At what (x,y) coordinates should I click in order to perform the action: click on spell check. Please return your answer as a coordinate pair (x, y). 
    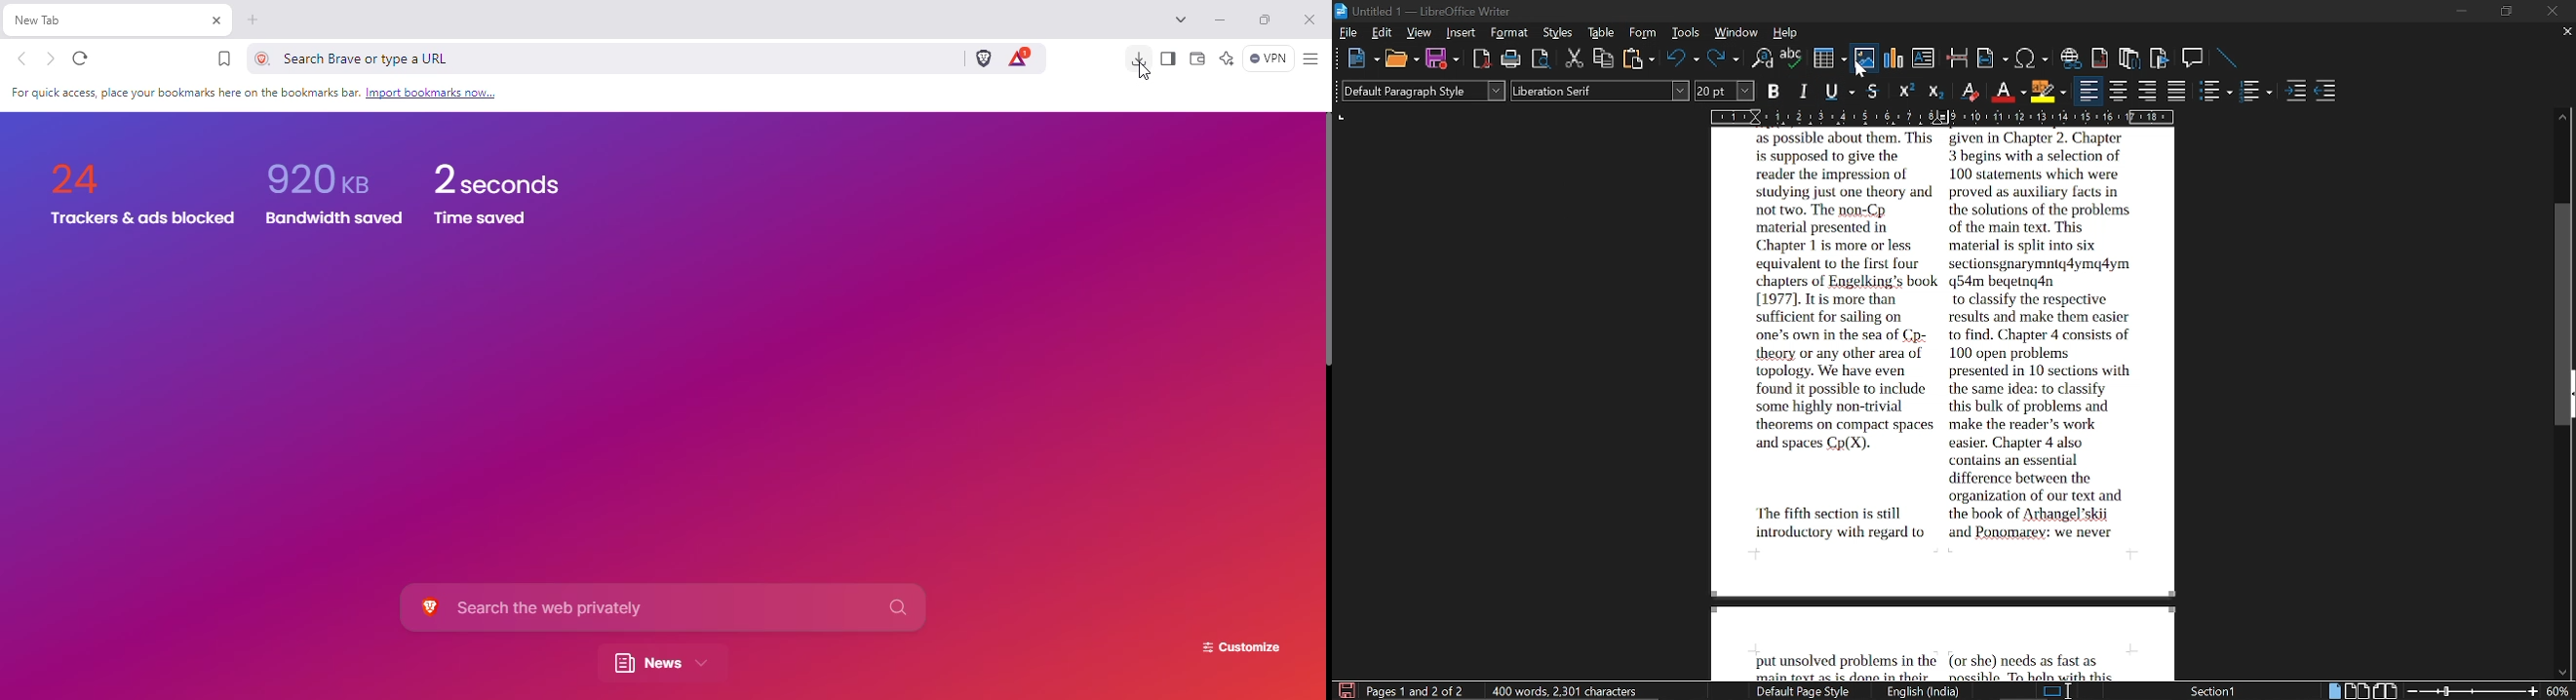
    Looking at the image, I should click on (1792, 58).